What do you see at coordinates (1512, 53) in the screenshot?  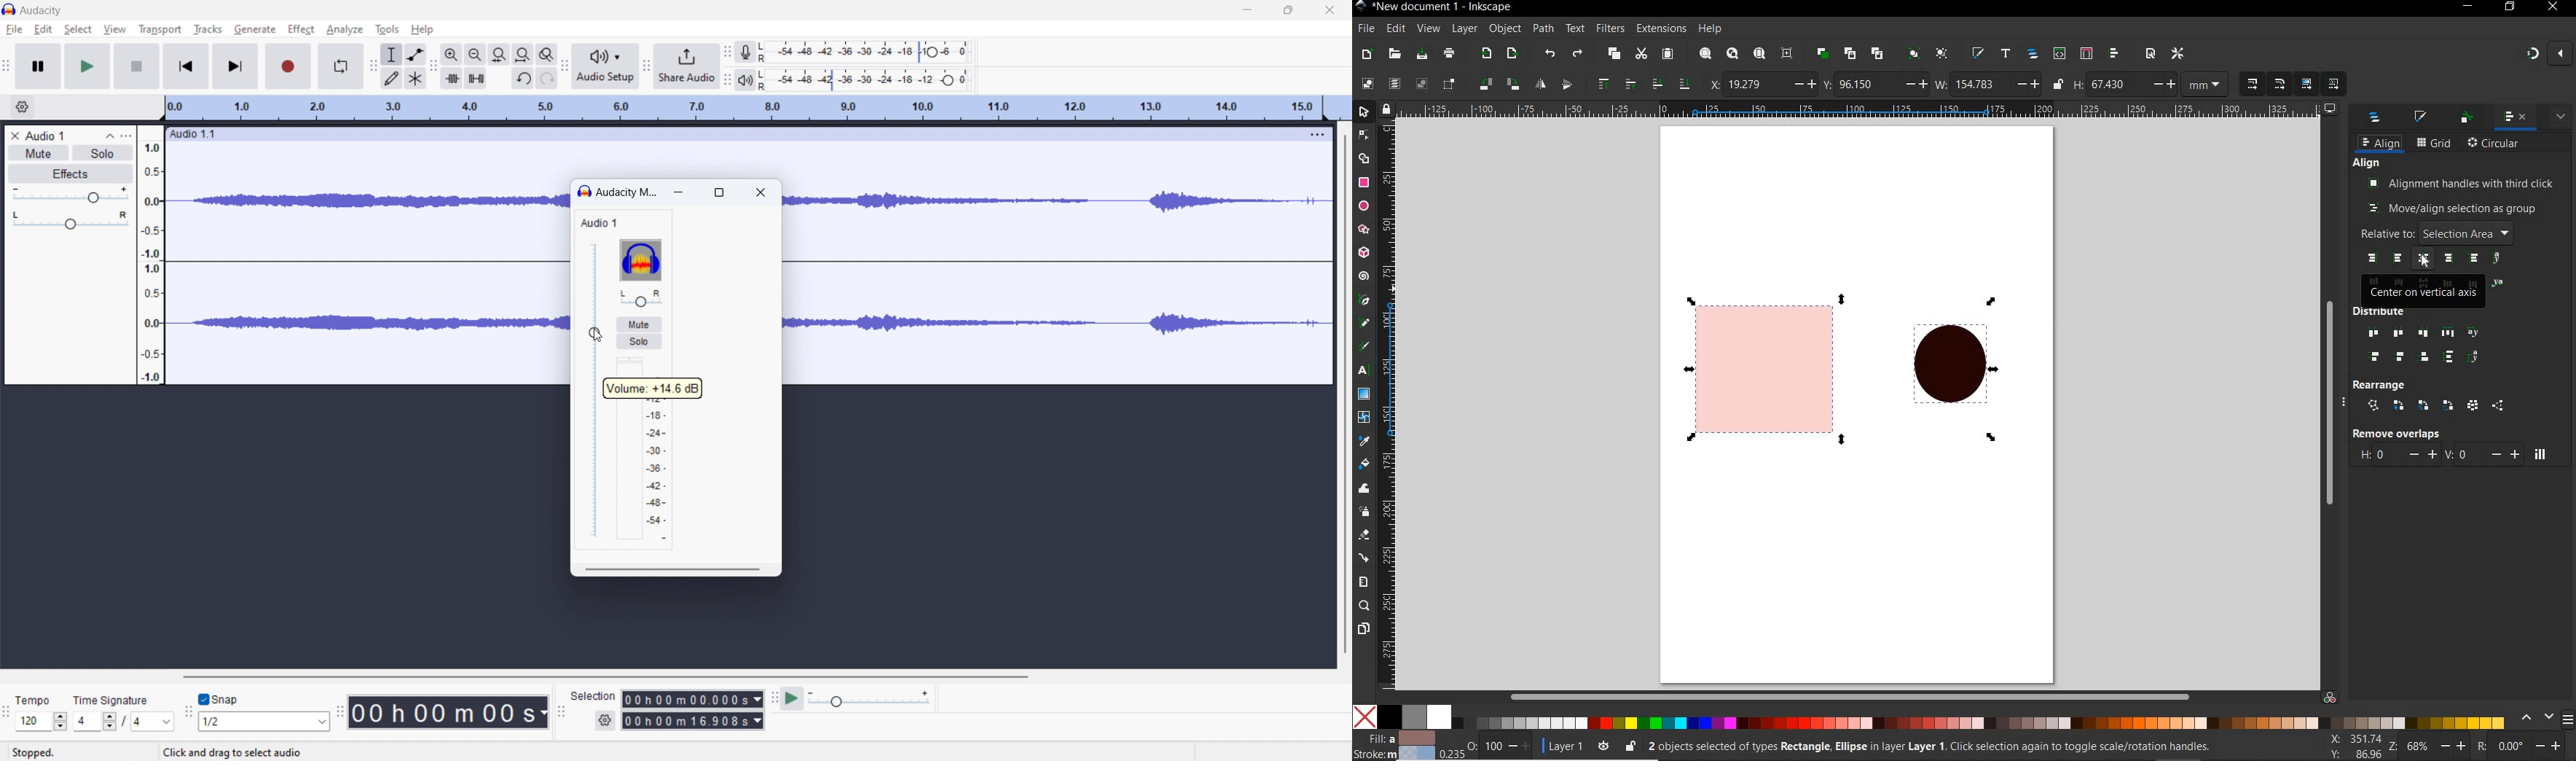 I see `open export` at bounding box center [1512, 53].